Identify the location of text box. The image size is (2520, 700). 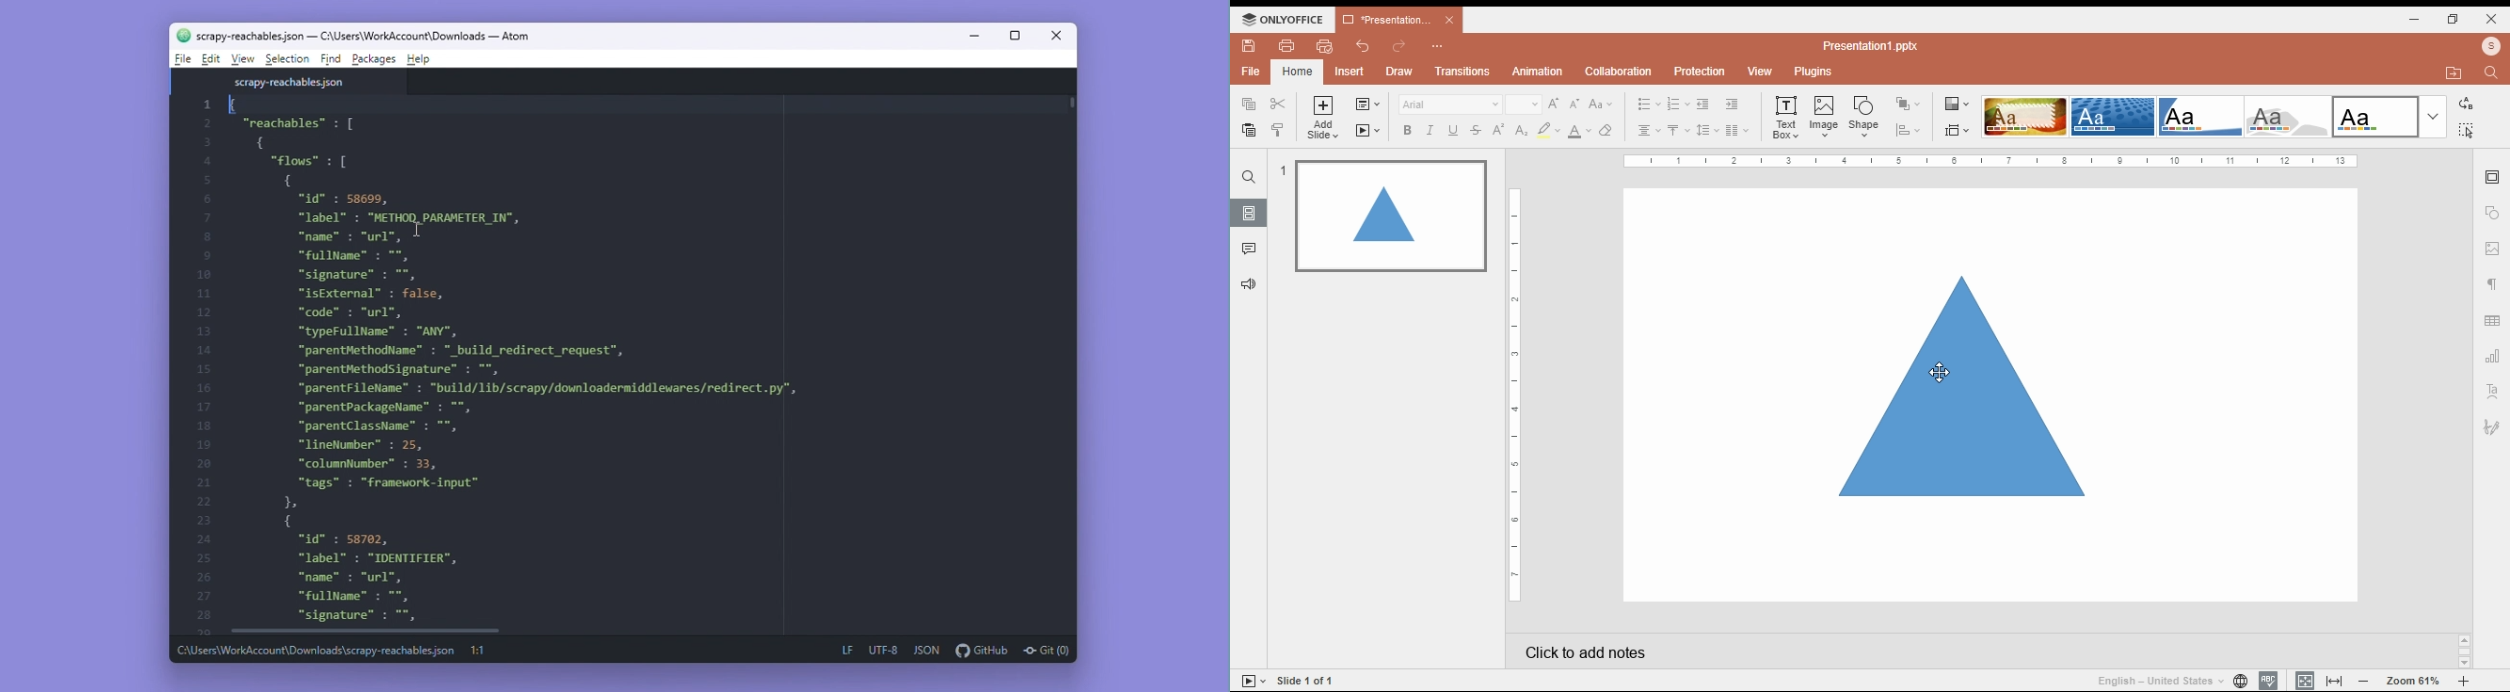
(1784, 116).